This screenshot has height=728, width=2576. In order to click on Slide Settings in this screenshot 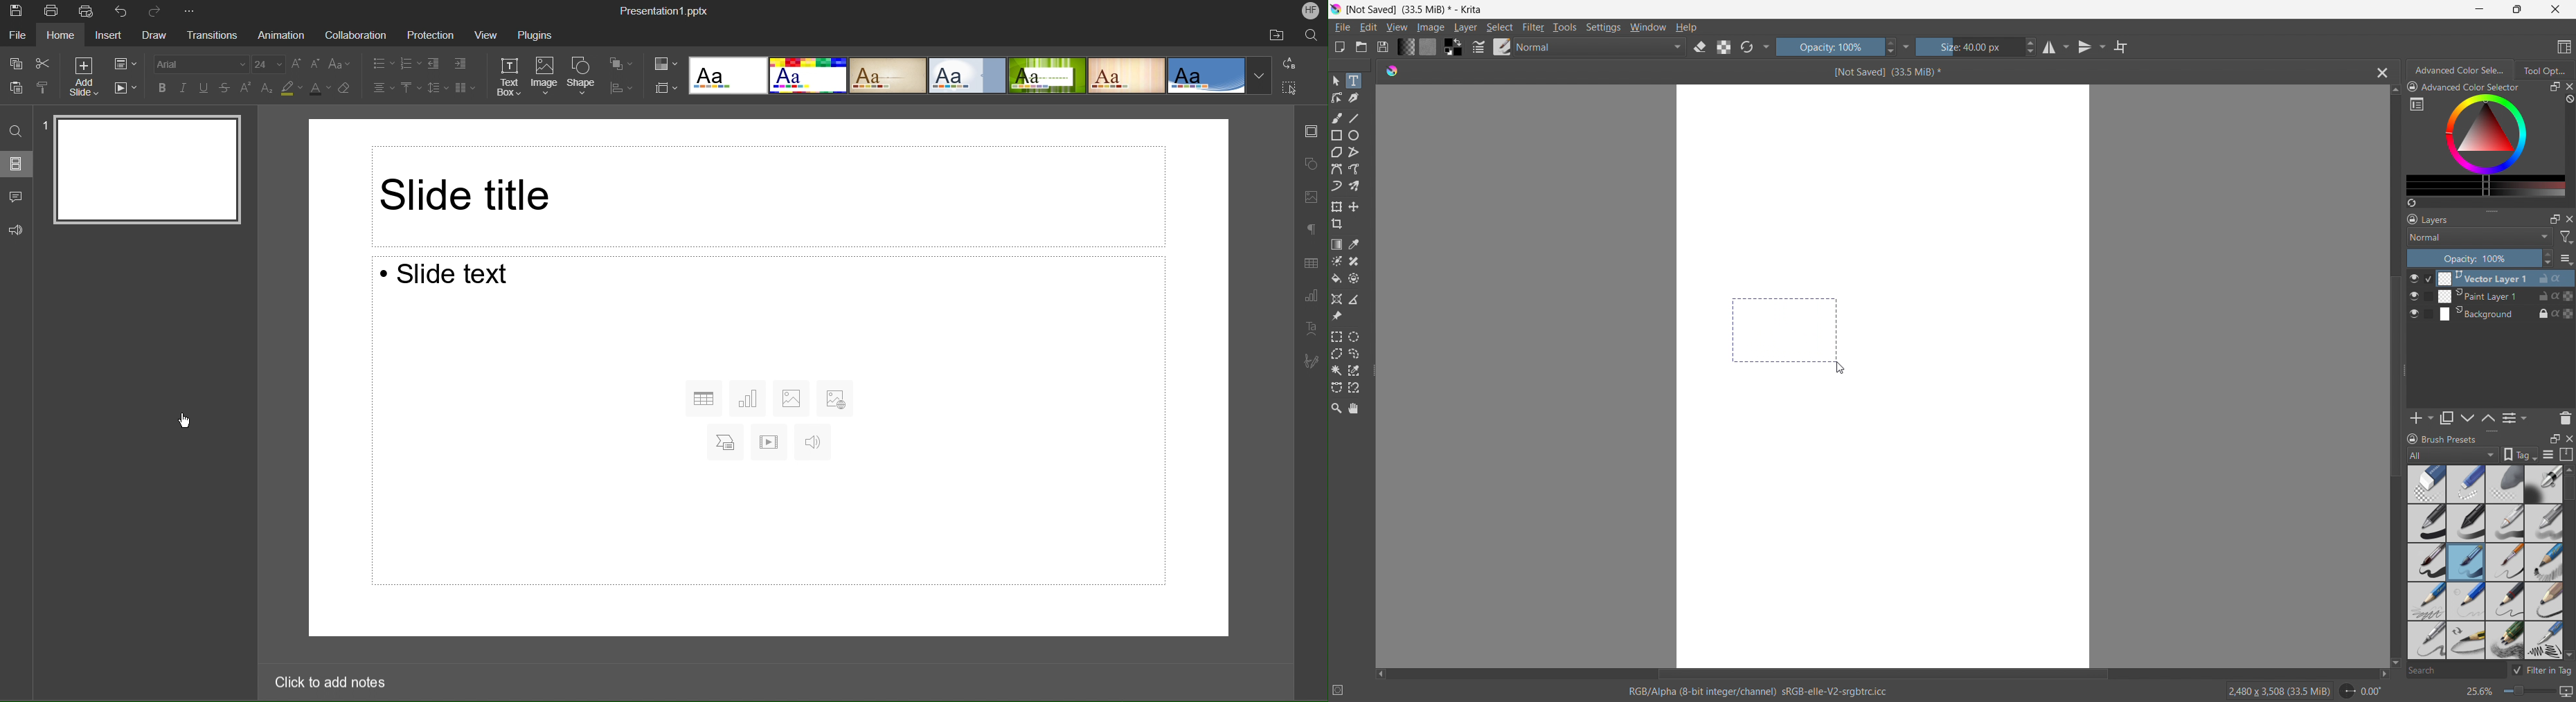, I will do `click(664, 87)`.